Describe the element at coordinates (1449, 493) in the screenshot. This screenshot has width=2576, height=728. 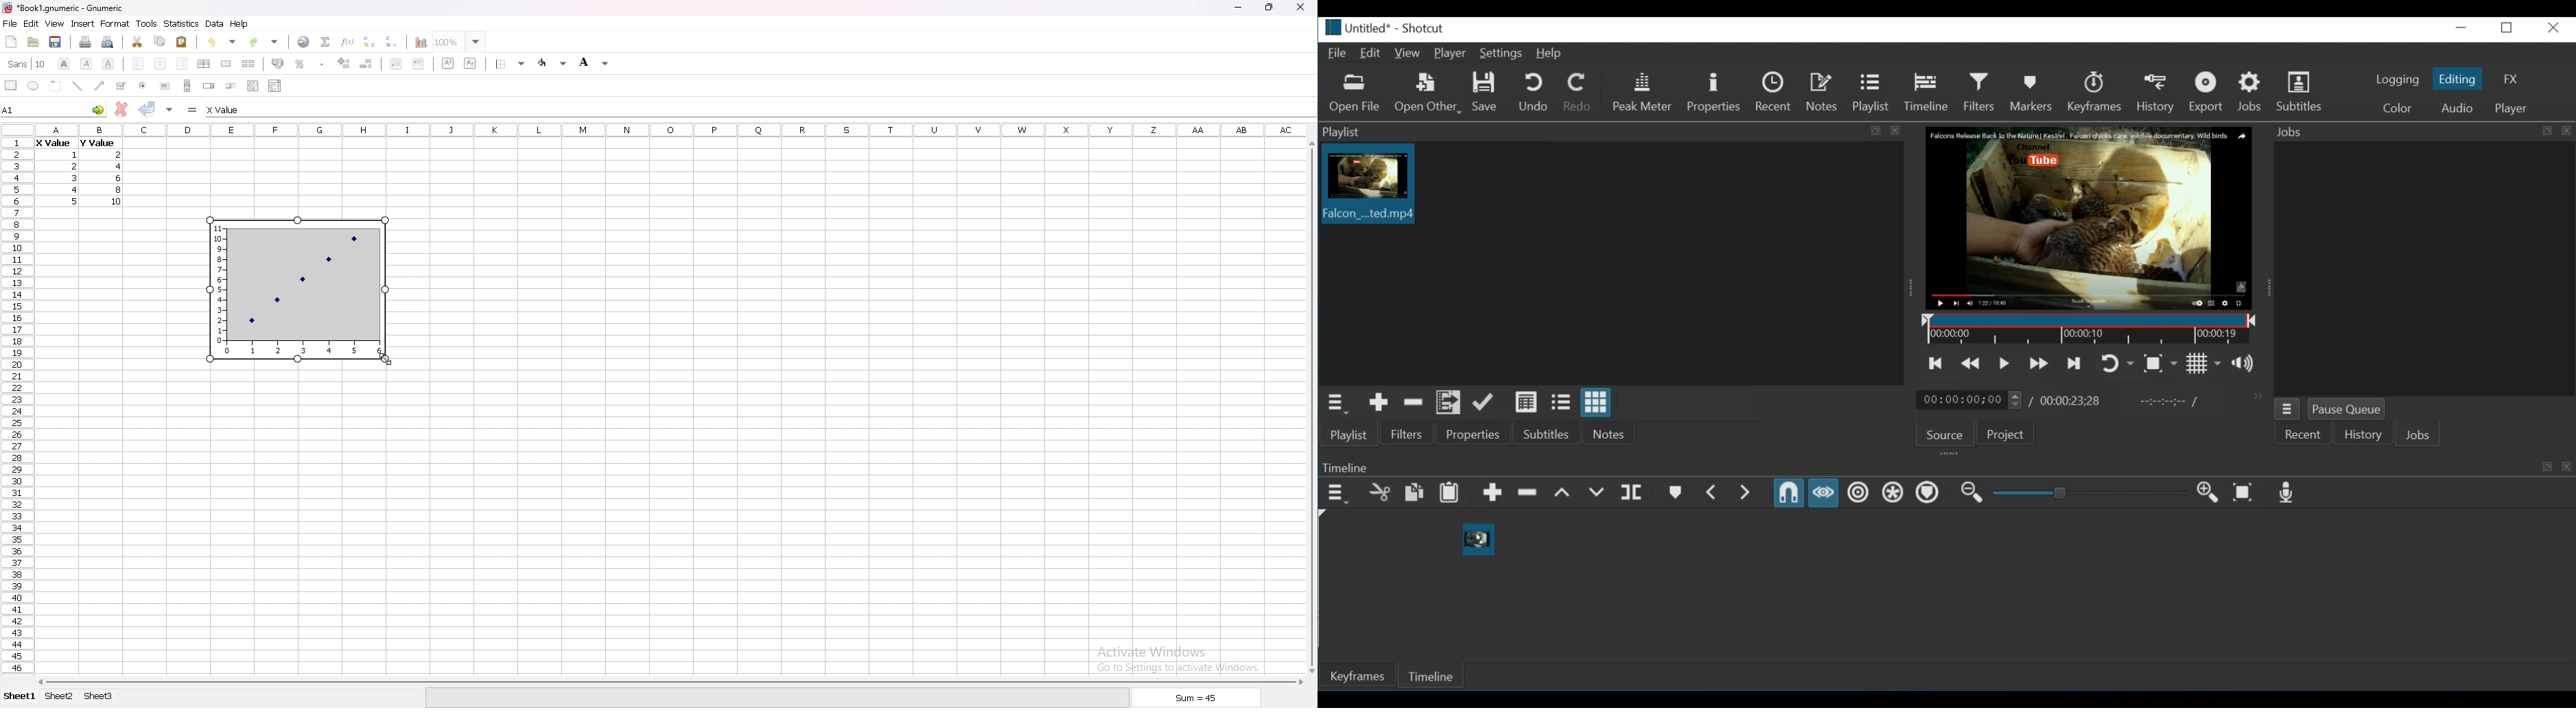
I see `Paste` at that location.